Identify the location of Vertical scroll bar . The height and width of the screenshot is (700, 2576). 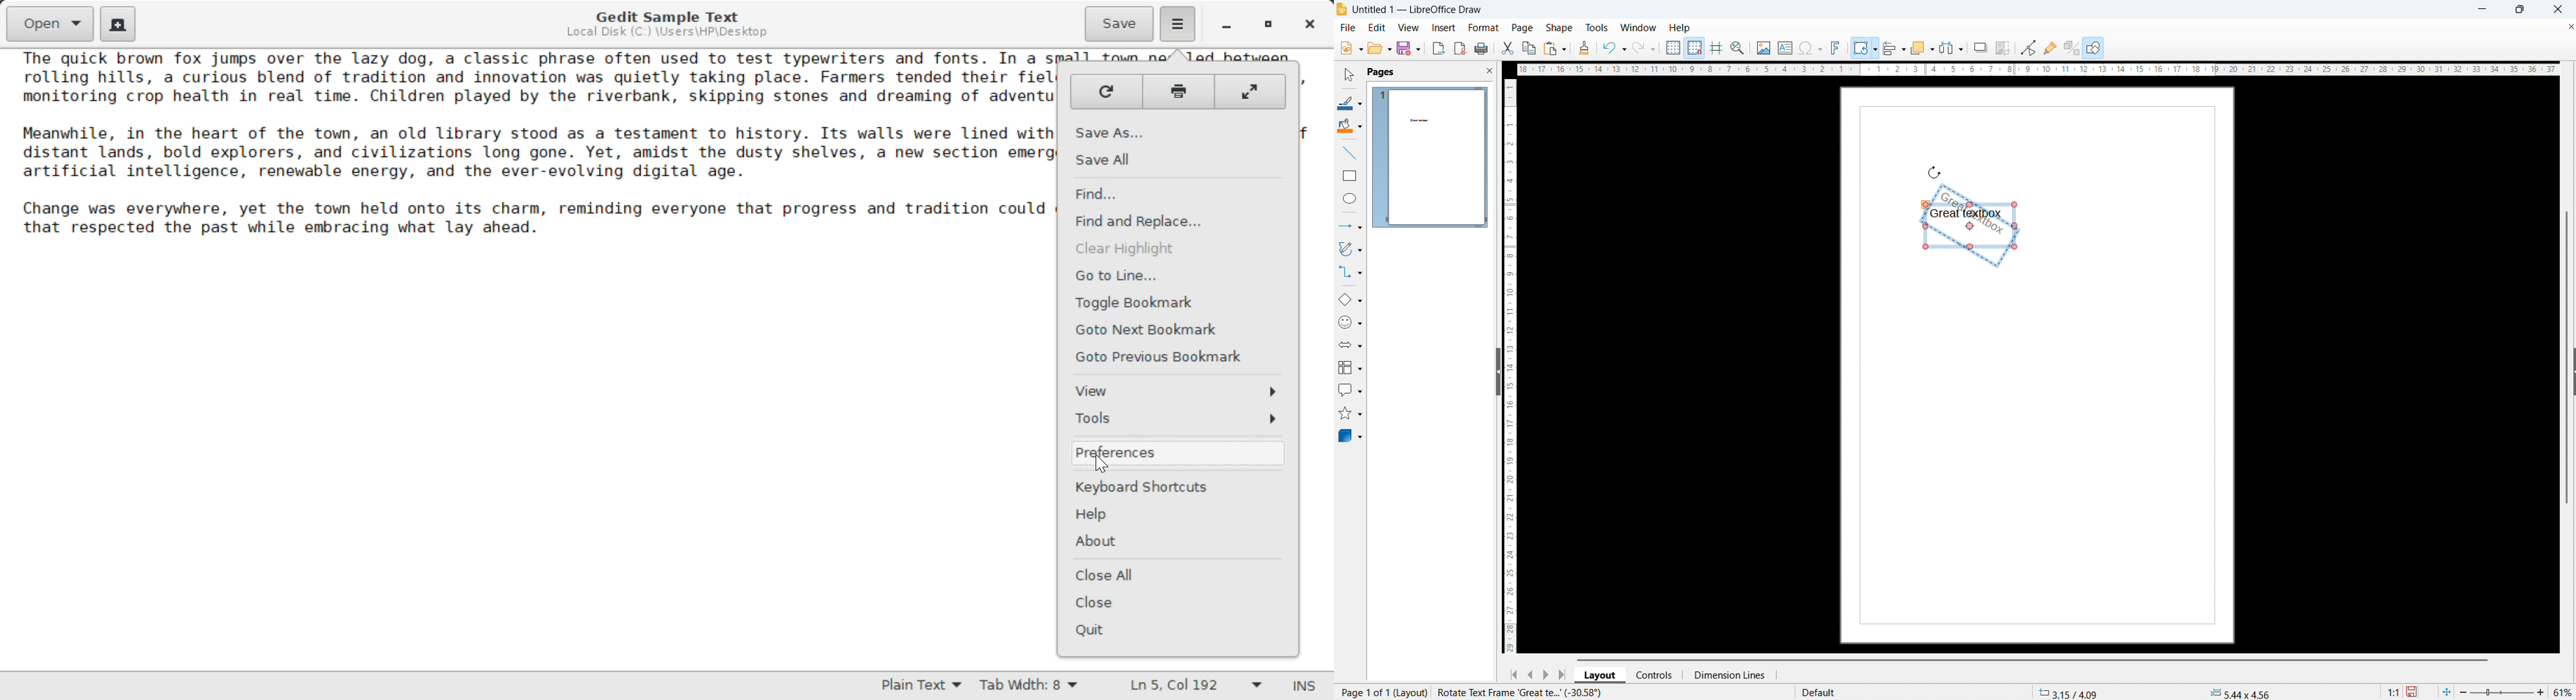
(2571, 268).